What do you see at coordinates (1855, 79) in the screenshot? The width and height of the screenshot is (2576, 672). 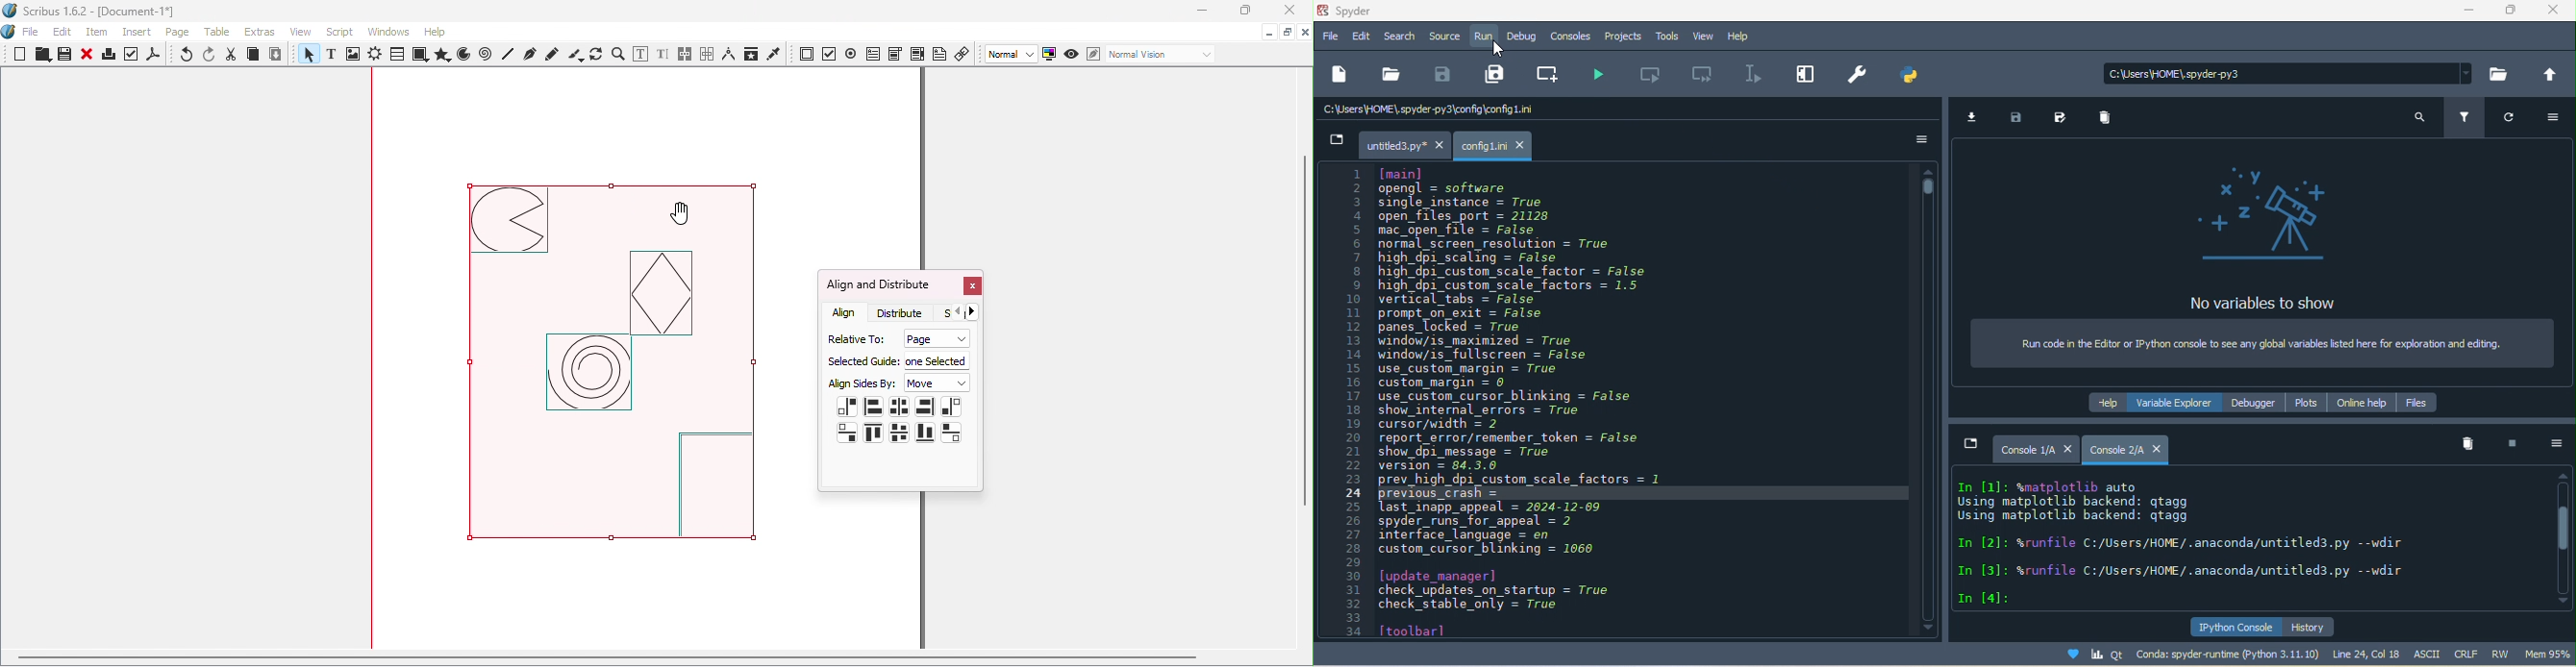 I see `preferences` at bounding box center [1855, 79].